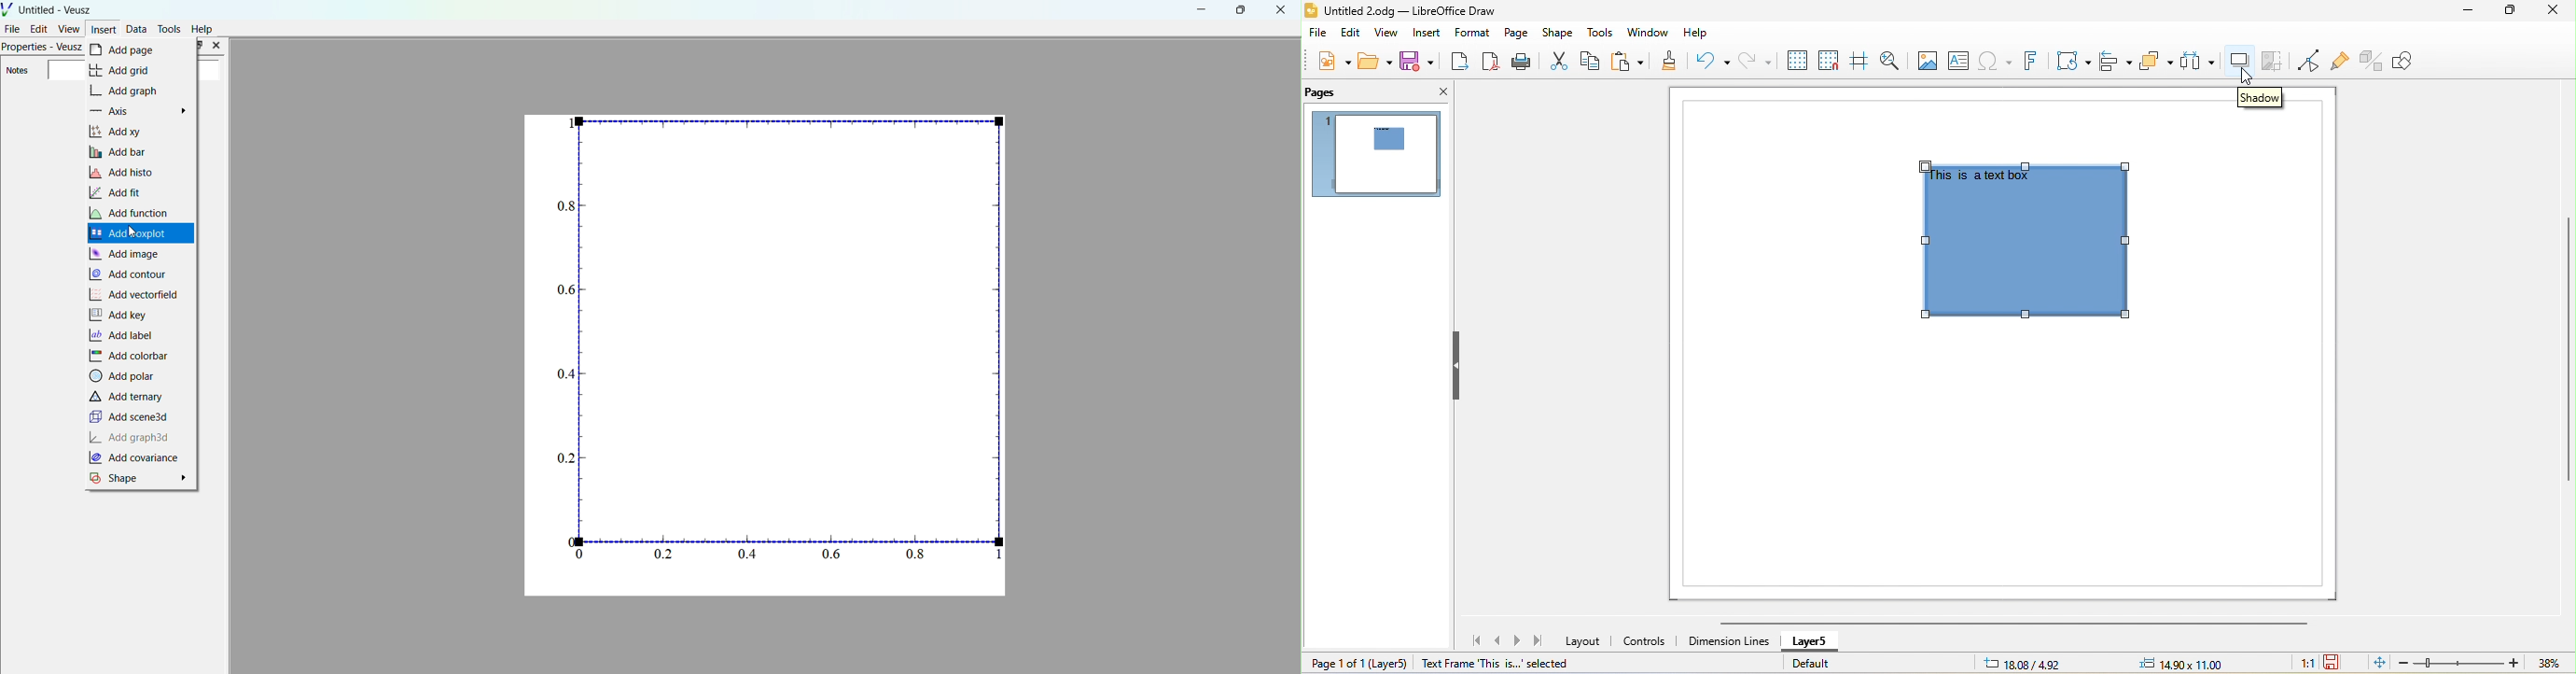 The width and height of the screenshot is (2576, 700). Describe the element at coordinates (1516, 33) in the screenshot. I see `page` at that location.